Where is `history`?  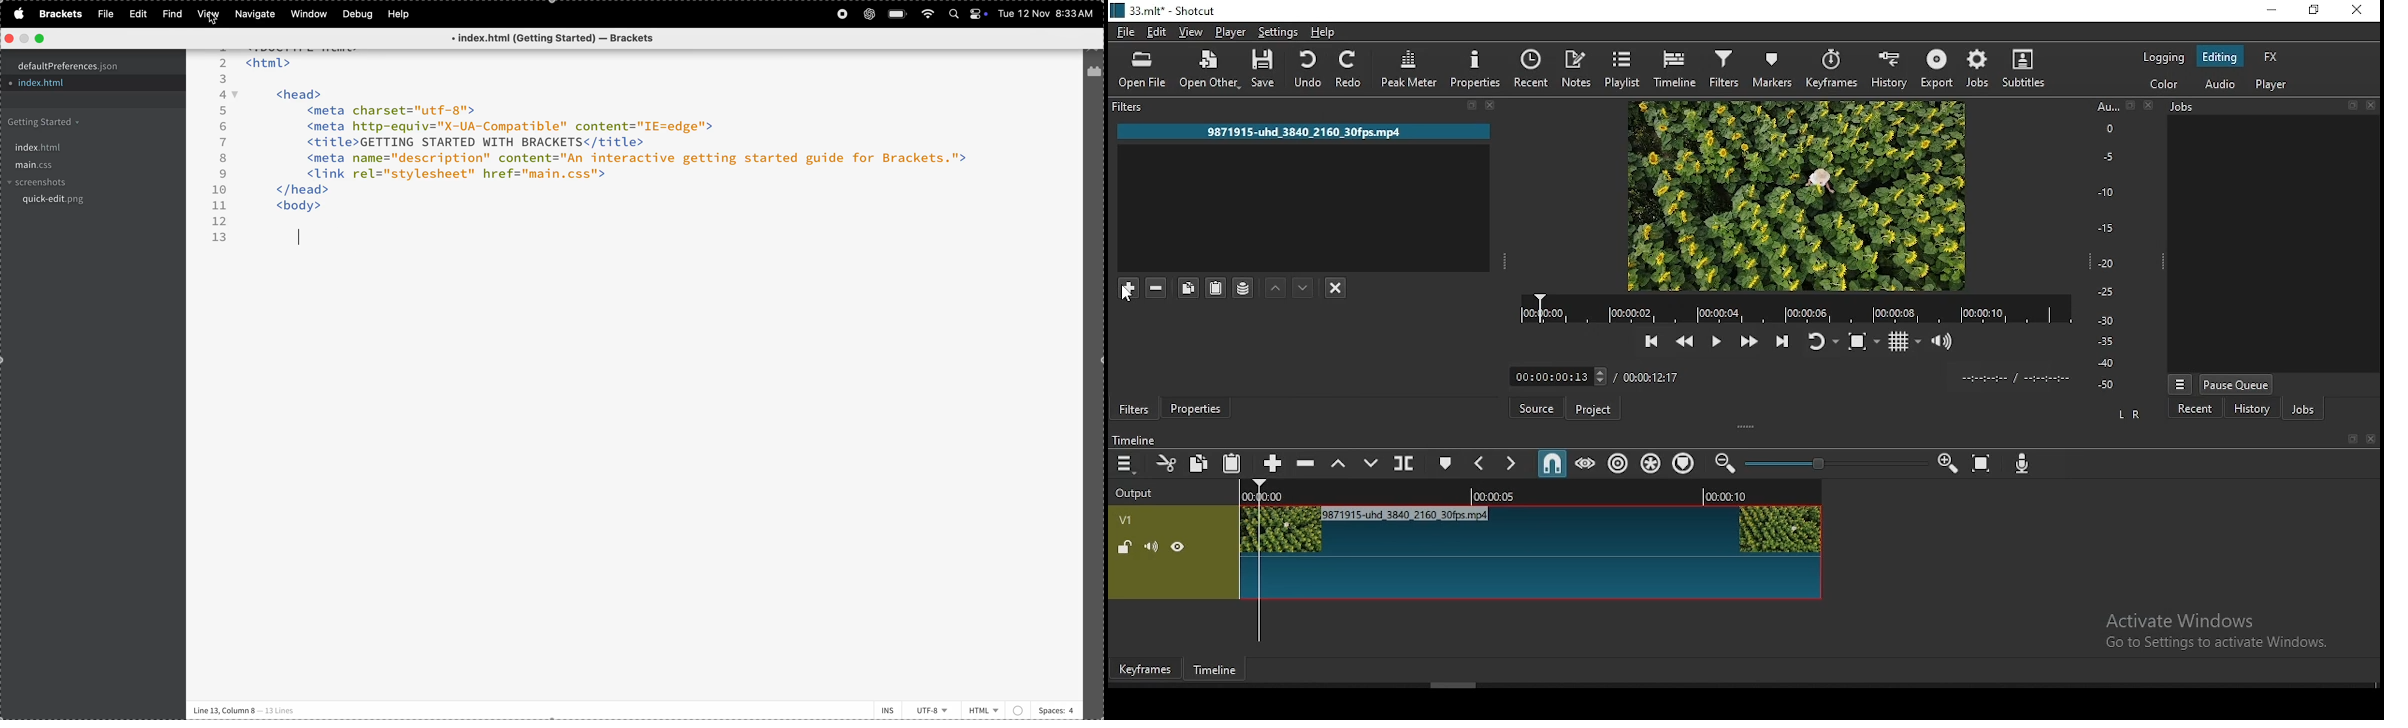 history is located at coordinates (2252, 409).